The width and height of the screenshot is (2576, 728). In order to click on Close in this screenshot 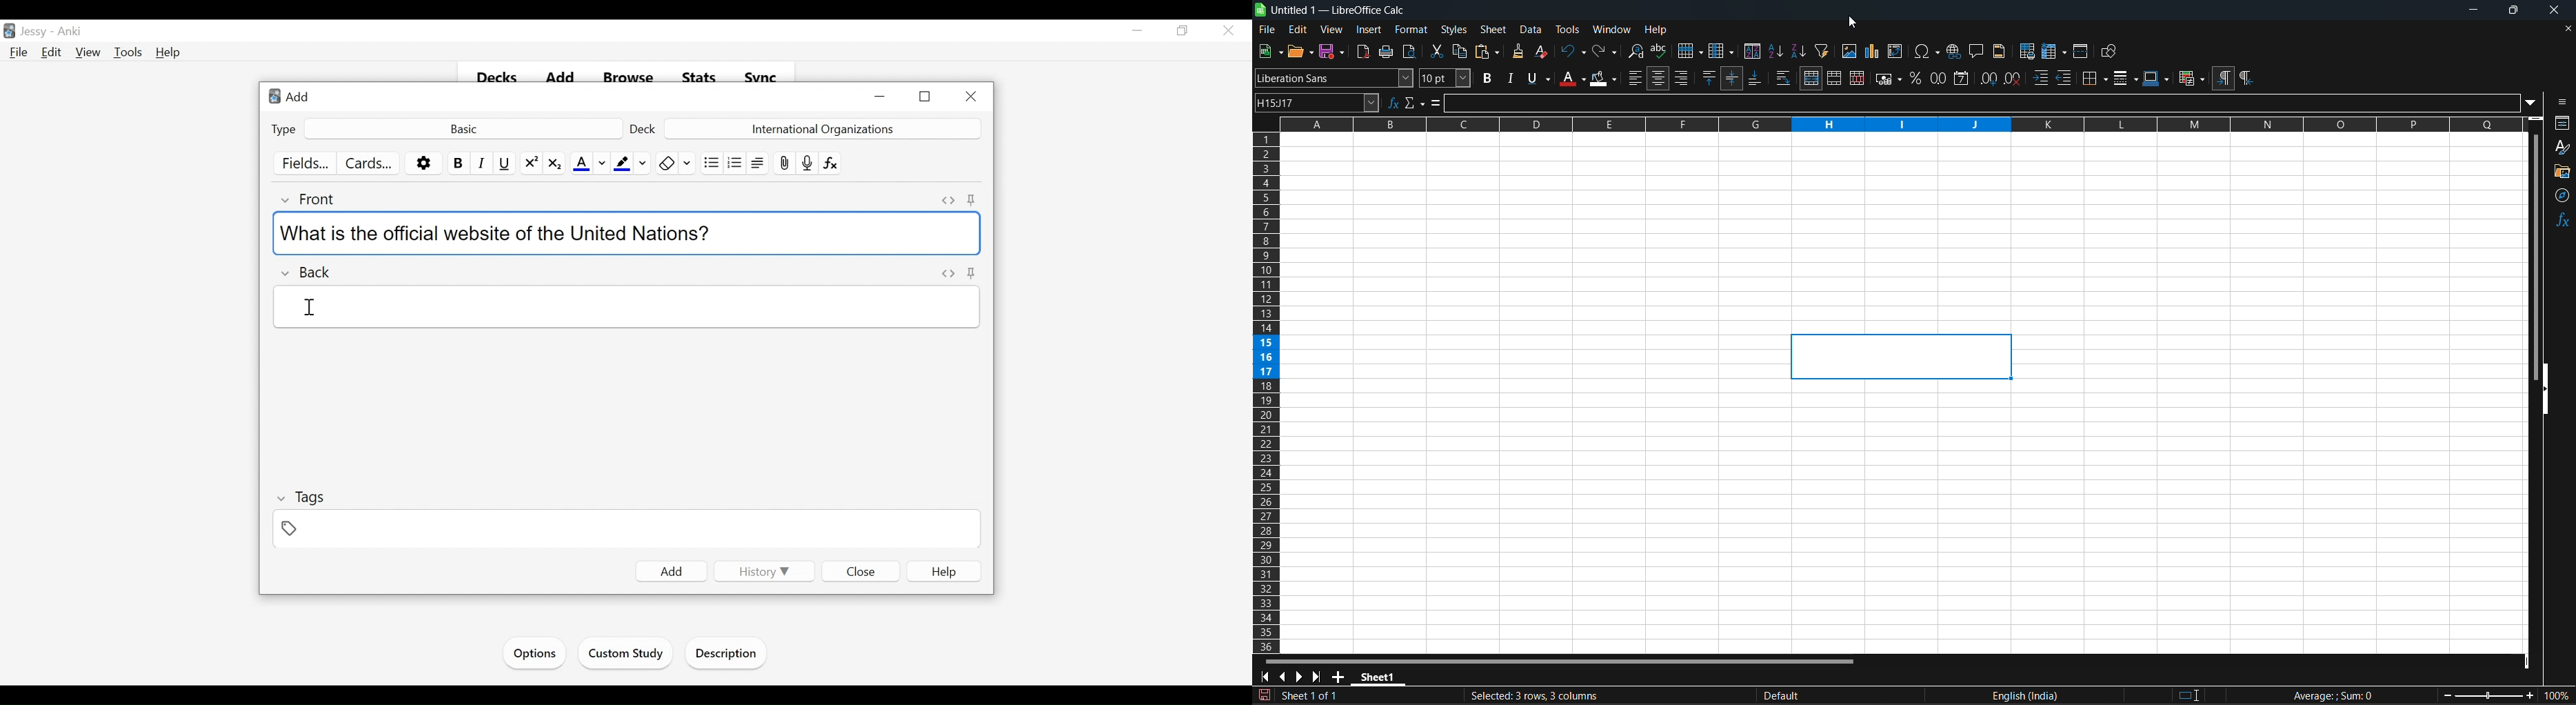, I will do `click(1231, 30)`.